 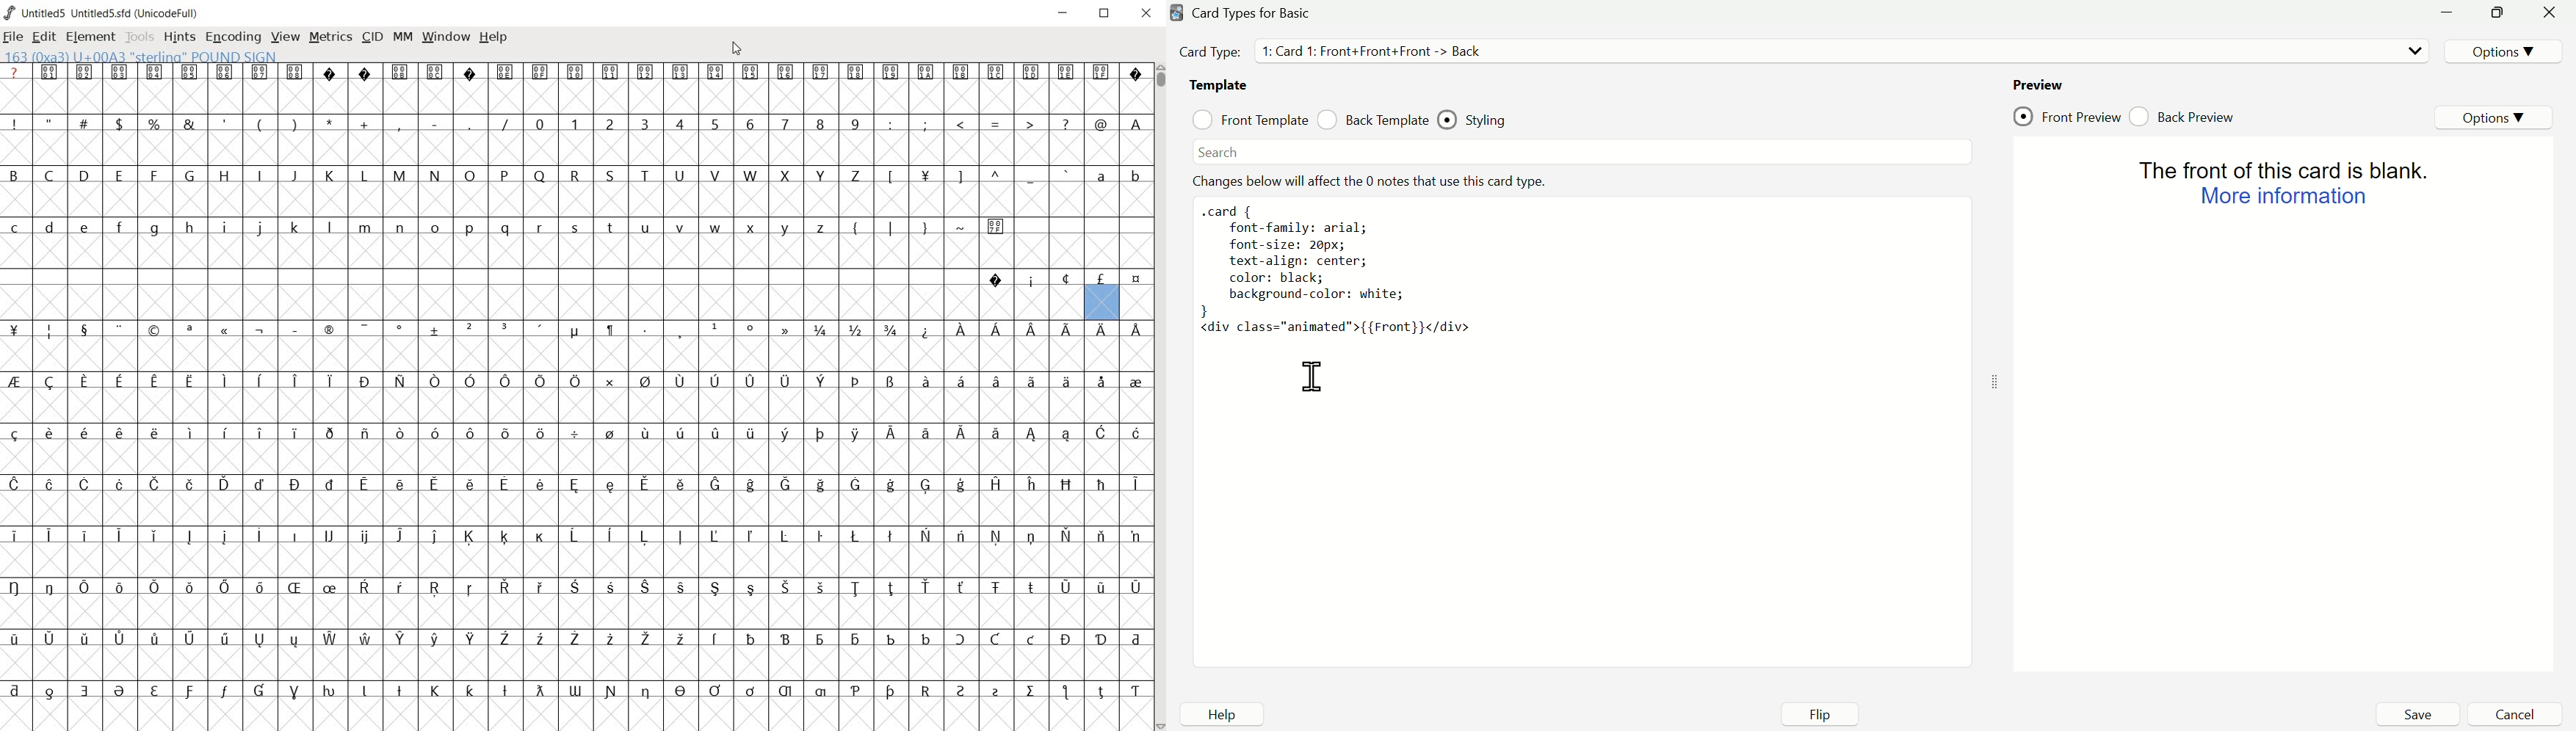 What do you see at coordinates (49, 534) in the screenshot?
I see `Symbol` at bounding box center [49, 534].